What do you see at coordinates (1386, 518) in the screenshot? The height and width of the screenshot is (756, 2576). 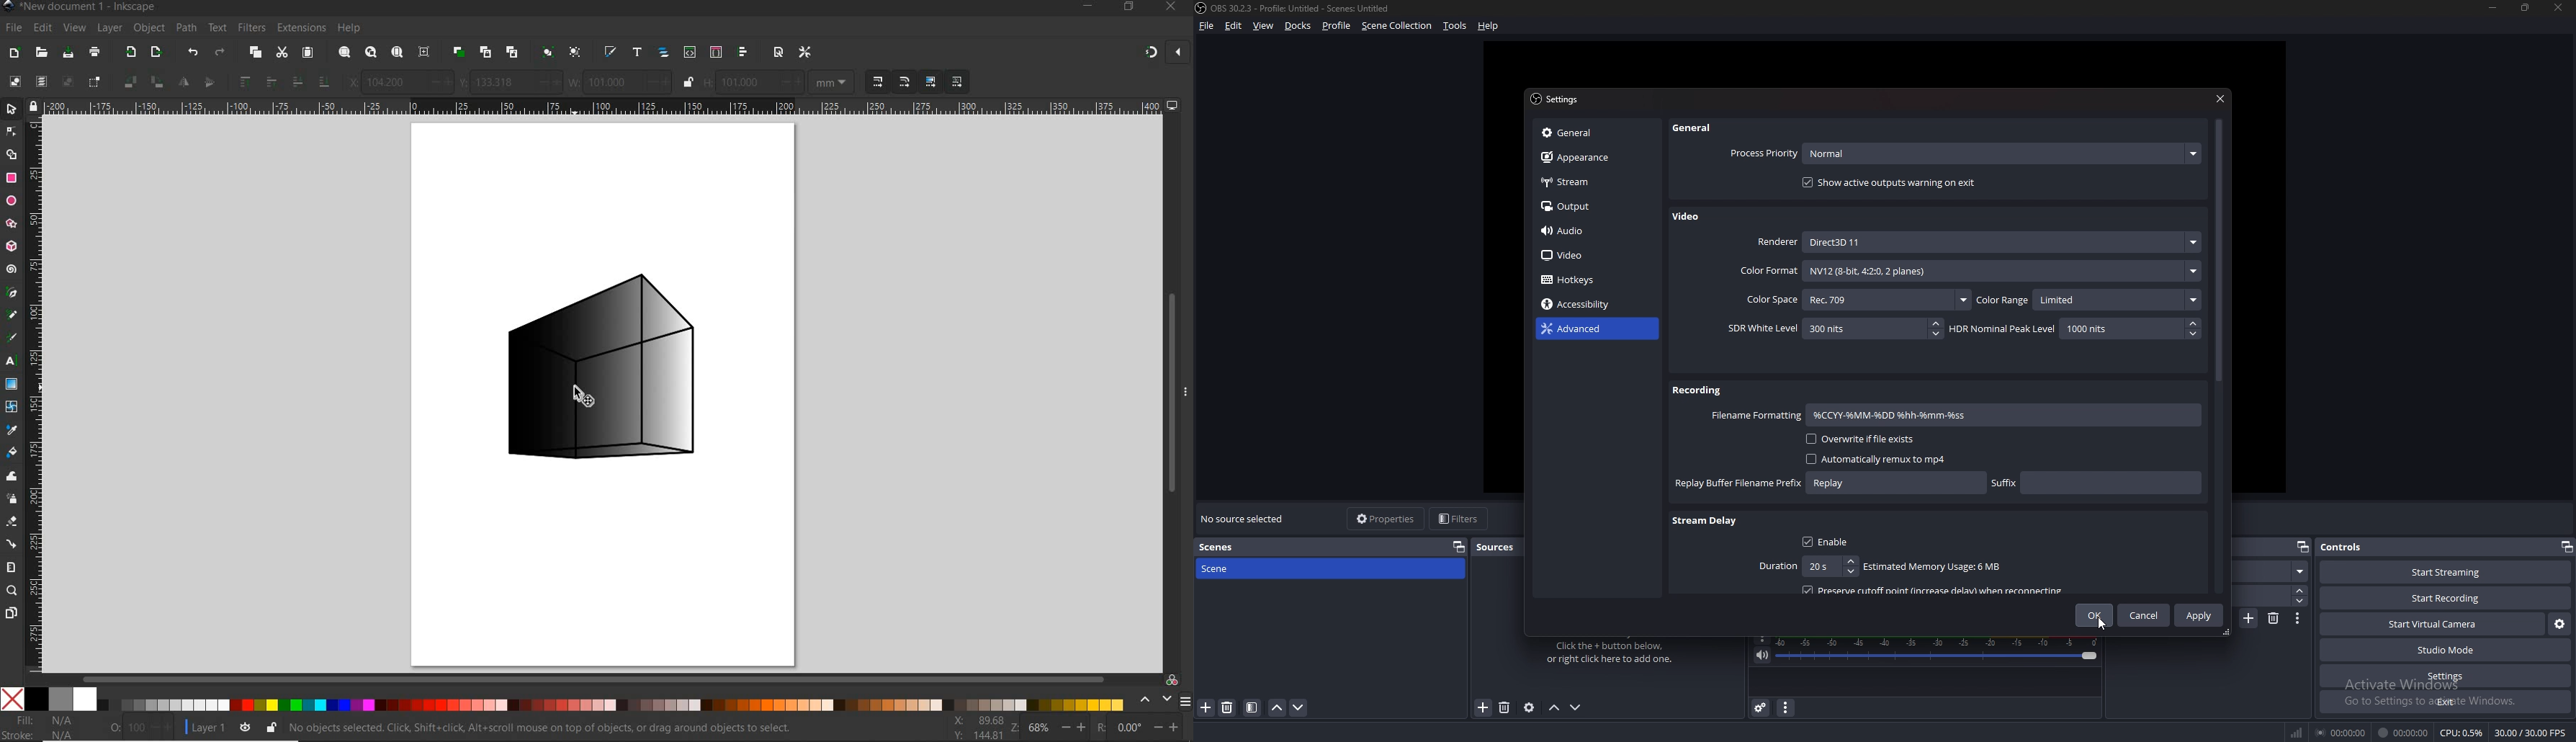 I see `properties` at bounding box center [1386, 518].